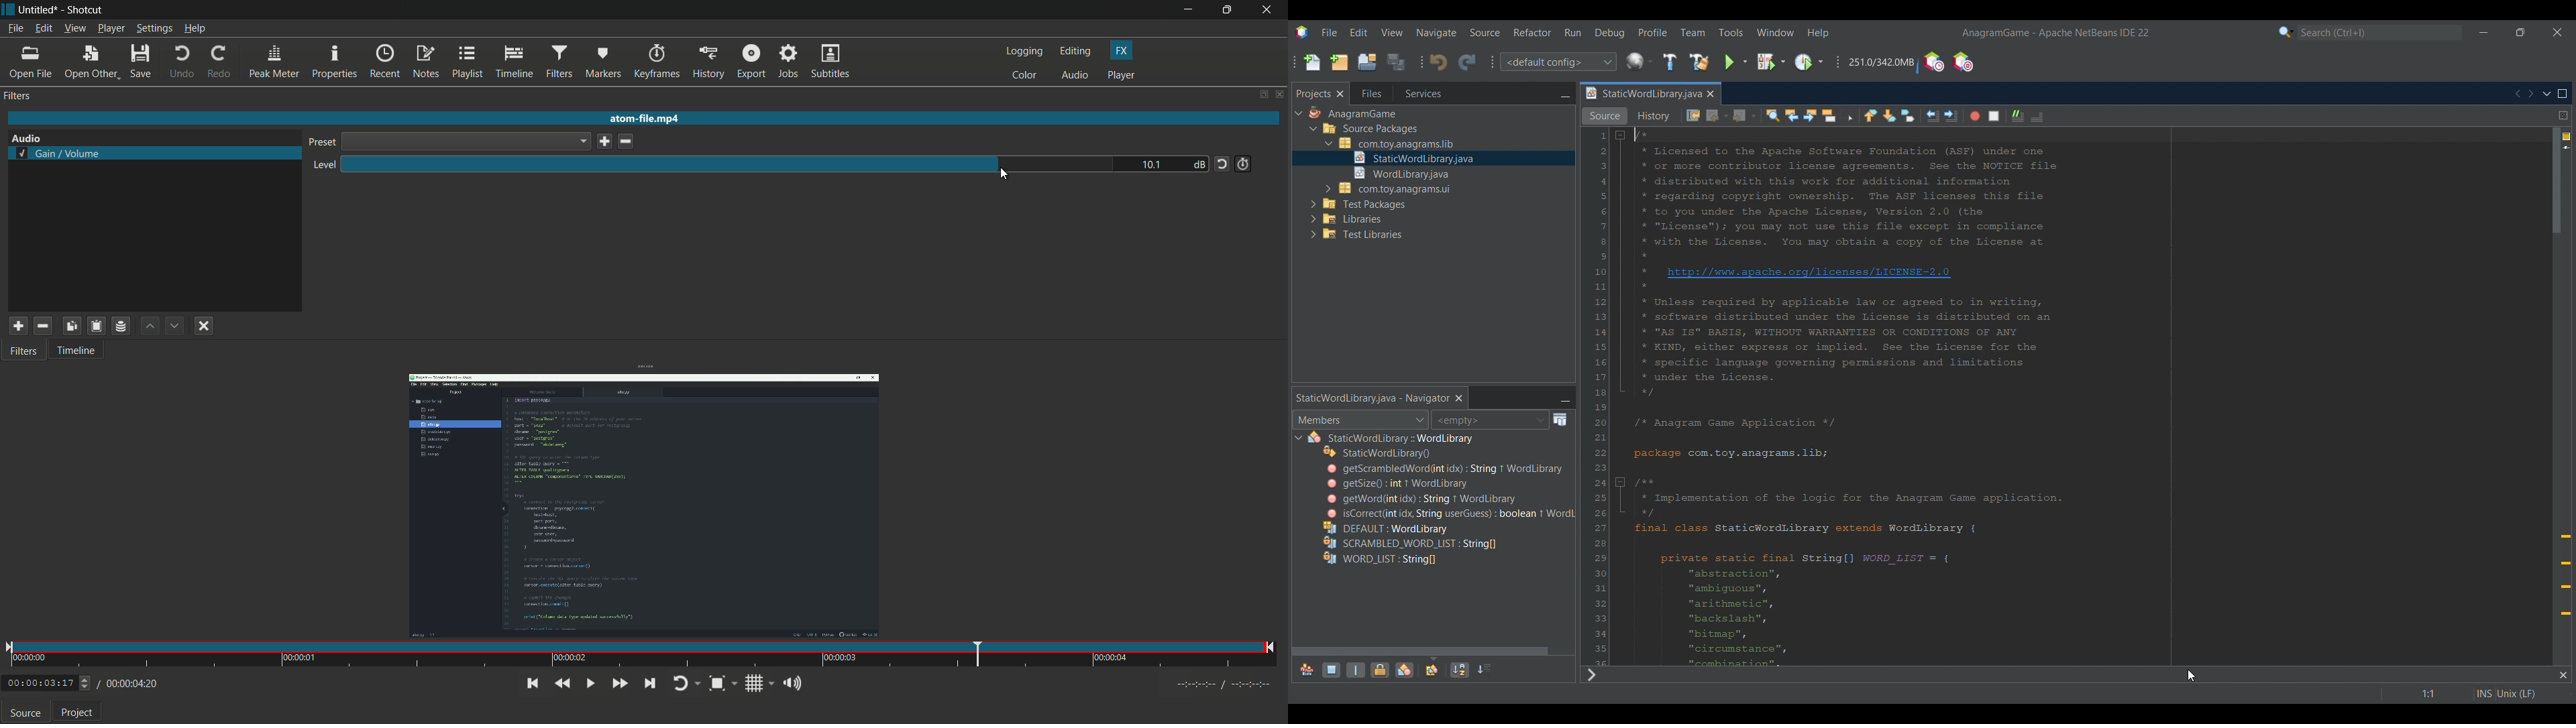 The image size is (2576, 728). What do you see at coordinates (1225, 687) in the screenshot?
I see `Timecodes` at bounding box center [1225, 687].